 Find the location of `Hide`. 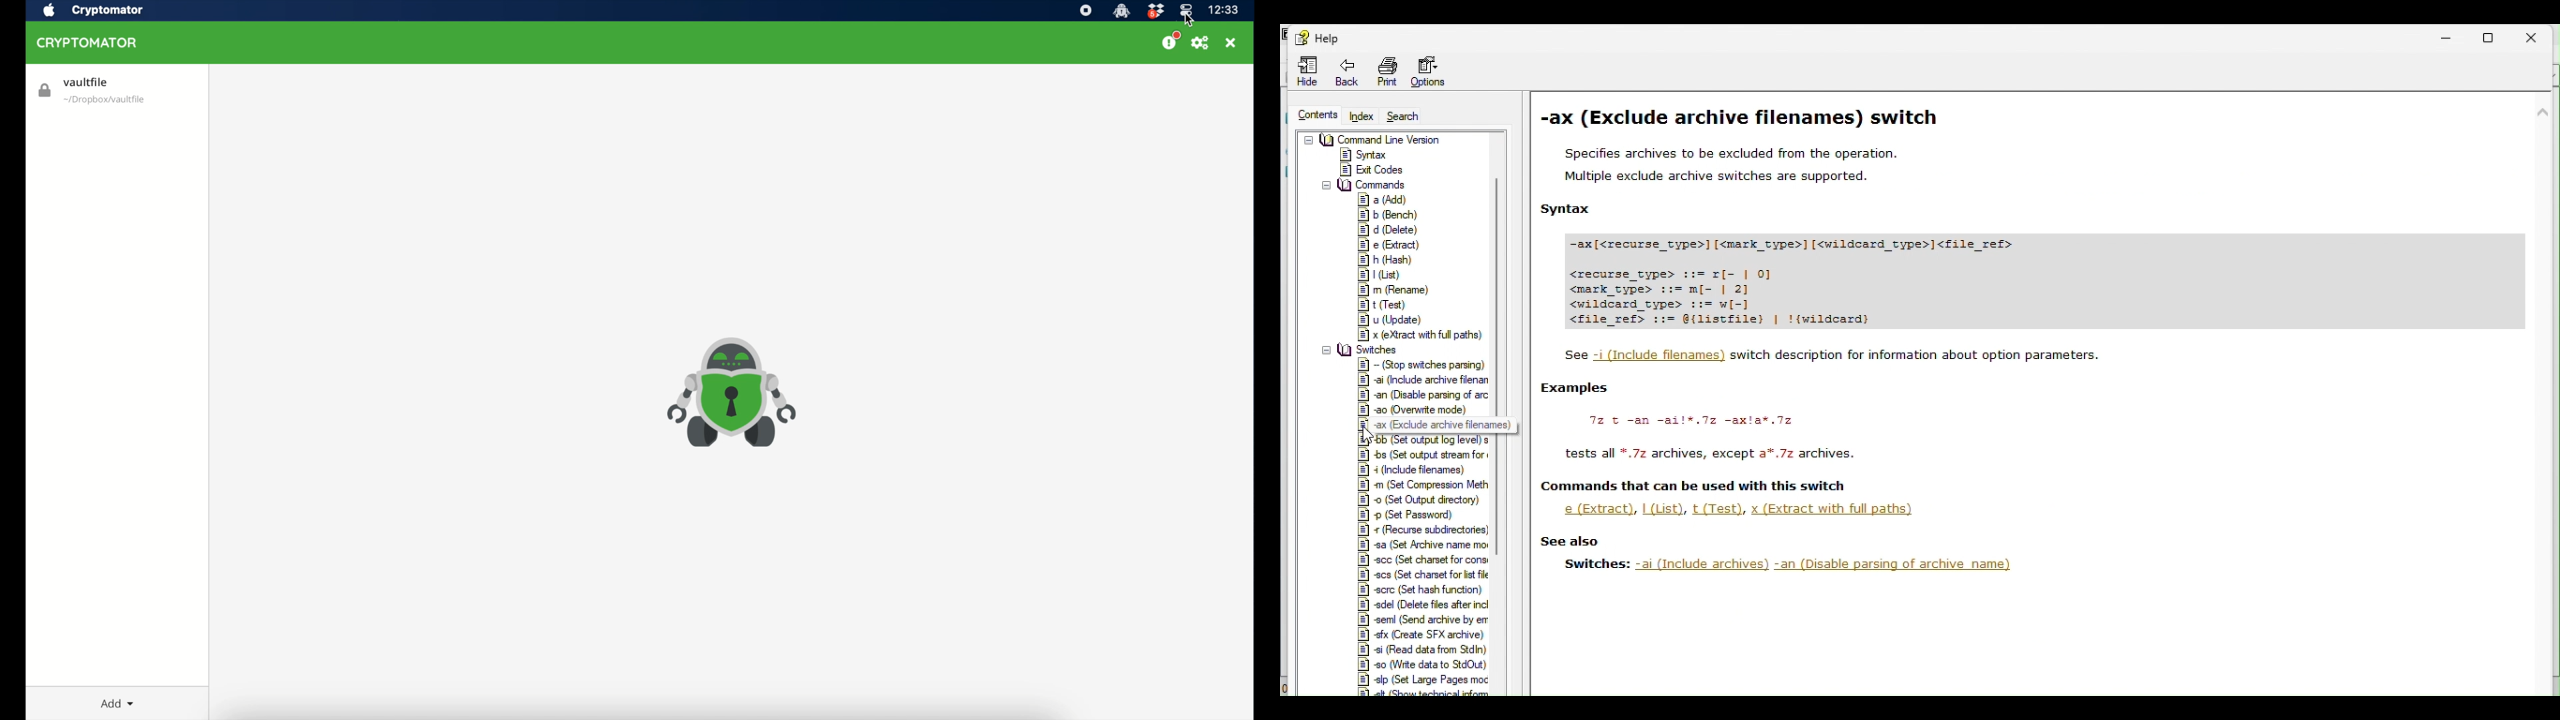

Hide is located at coordinates (1299, 71).